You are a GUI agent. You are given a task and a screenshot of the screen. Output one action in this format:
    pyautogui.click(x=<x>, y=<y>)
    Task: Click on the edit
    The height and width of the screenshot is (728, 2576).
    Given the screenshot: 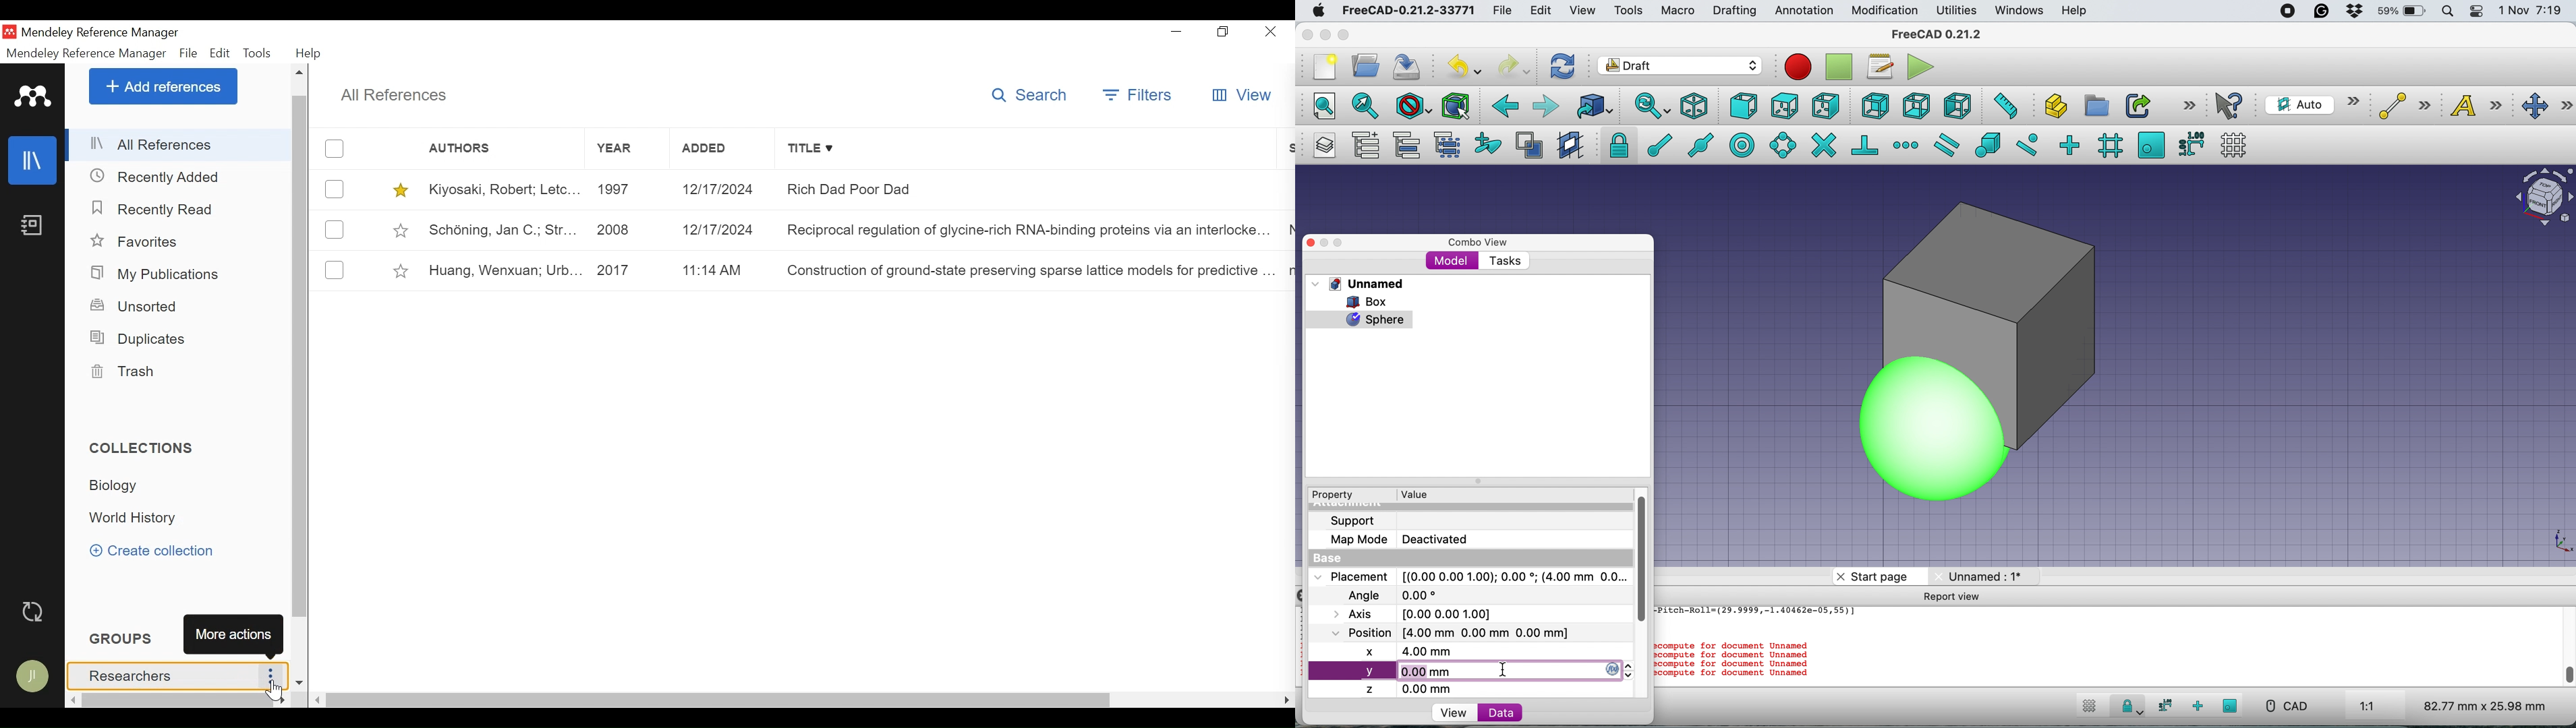 What is the action you would take?
    pyautogui.click(x=1543, y=12)
    